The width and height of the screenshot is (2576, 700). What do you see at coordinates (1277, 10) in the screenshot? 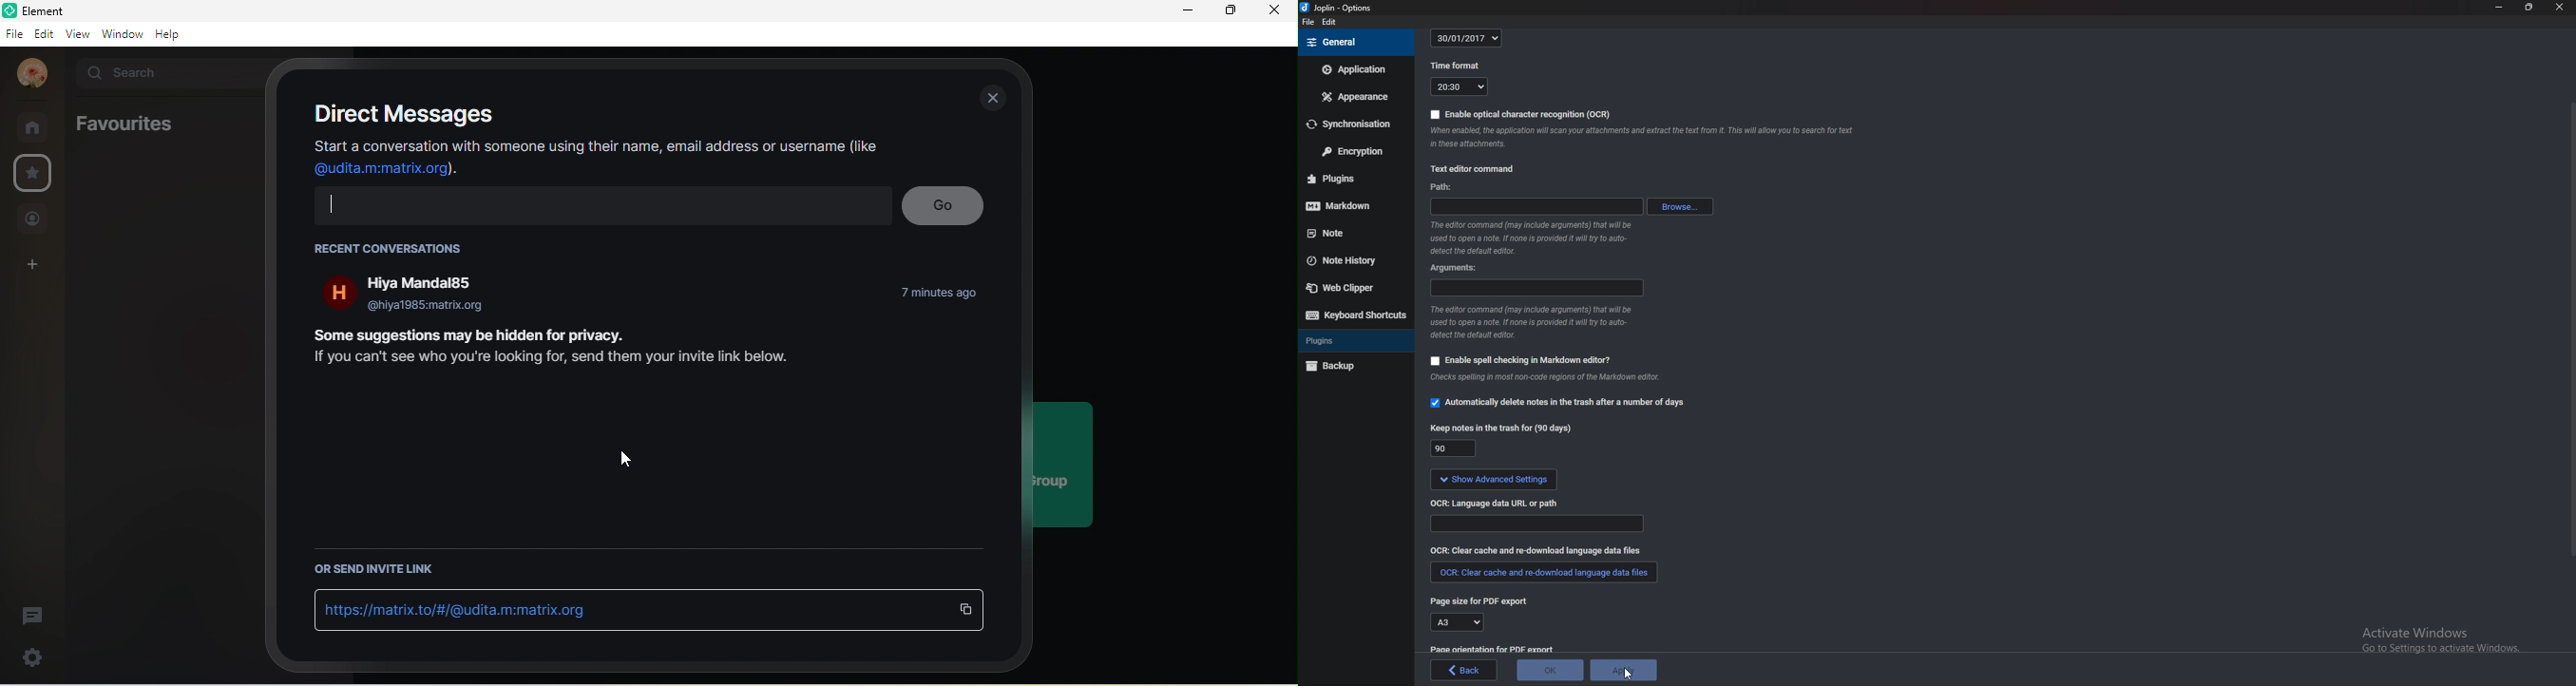
I see `close` at bounding box center [1277, 10].